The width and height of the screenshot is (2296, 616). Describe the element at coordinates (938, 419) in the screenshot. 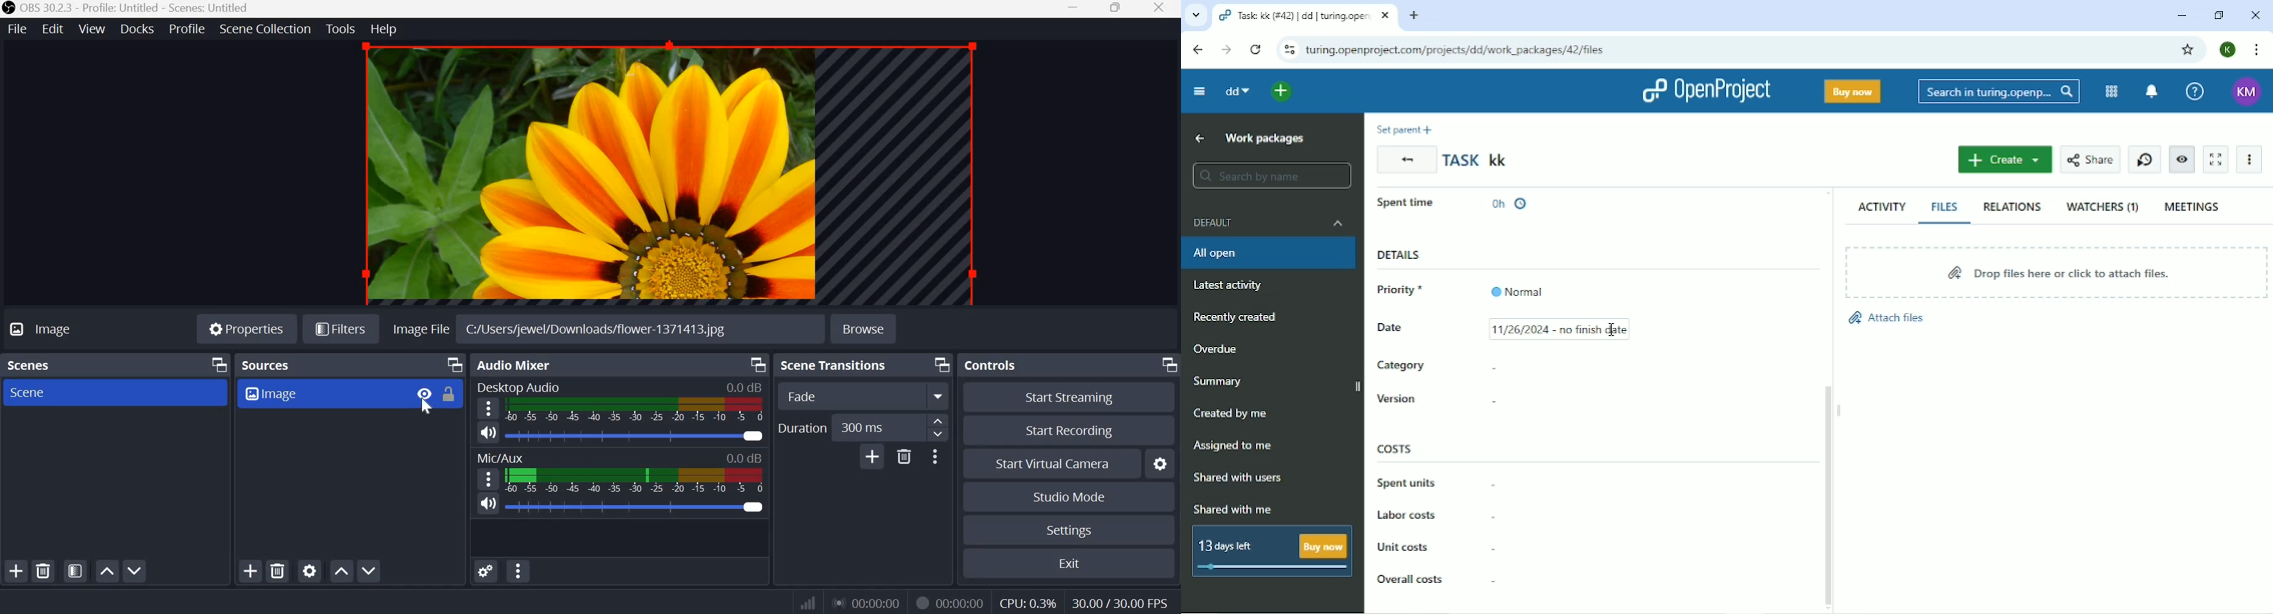

I see `increase duration` at that location.